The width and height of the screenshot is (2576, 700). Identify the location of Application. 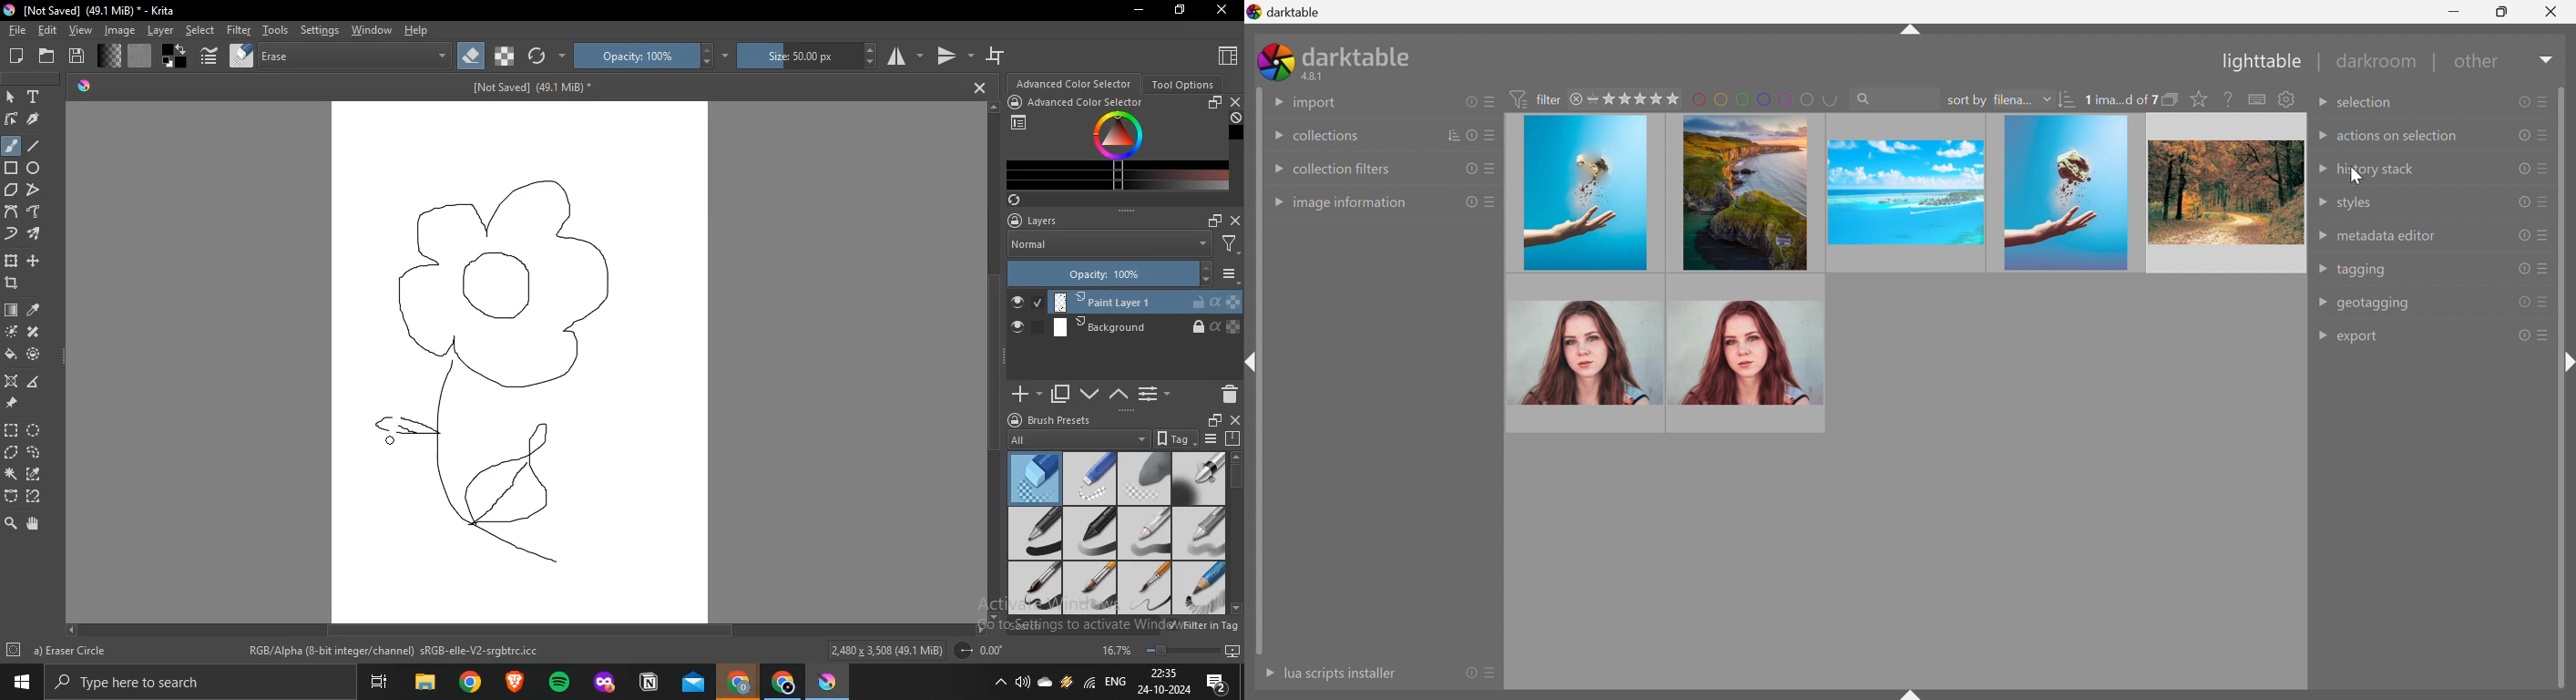
(516, 681).